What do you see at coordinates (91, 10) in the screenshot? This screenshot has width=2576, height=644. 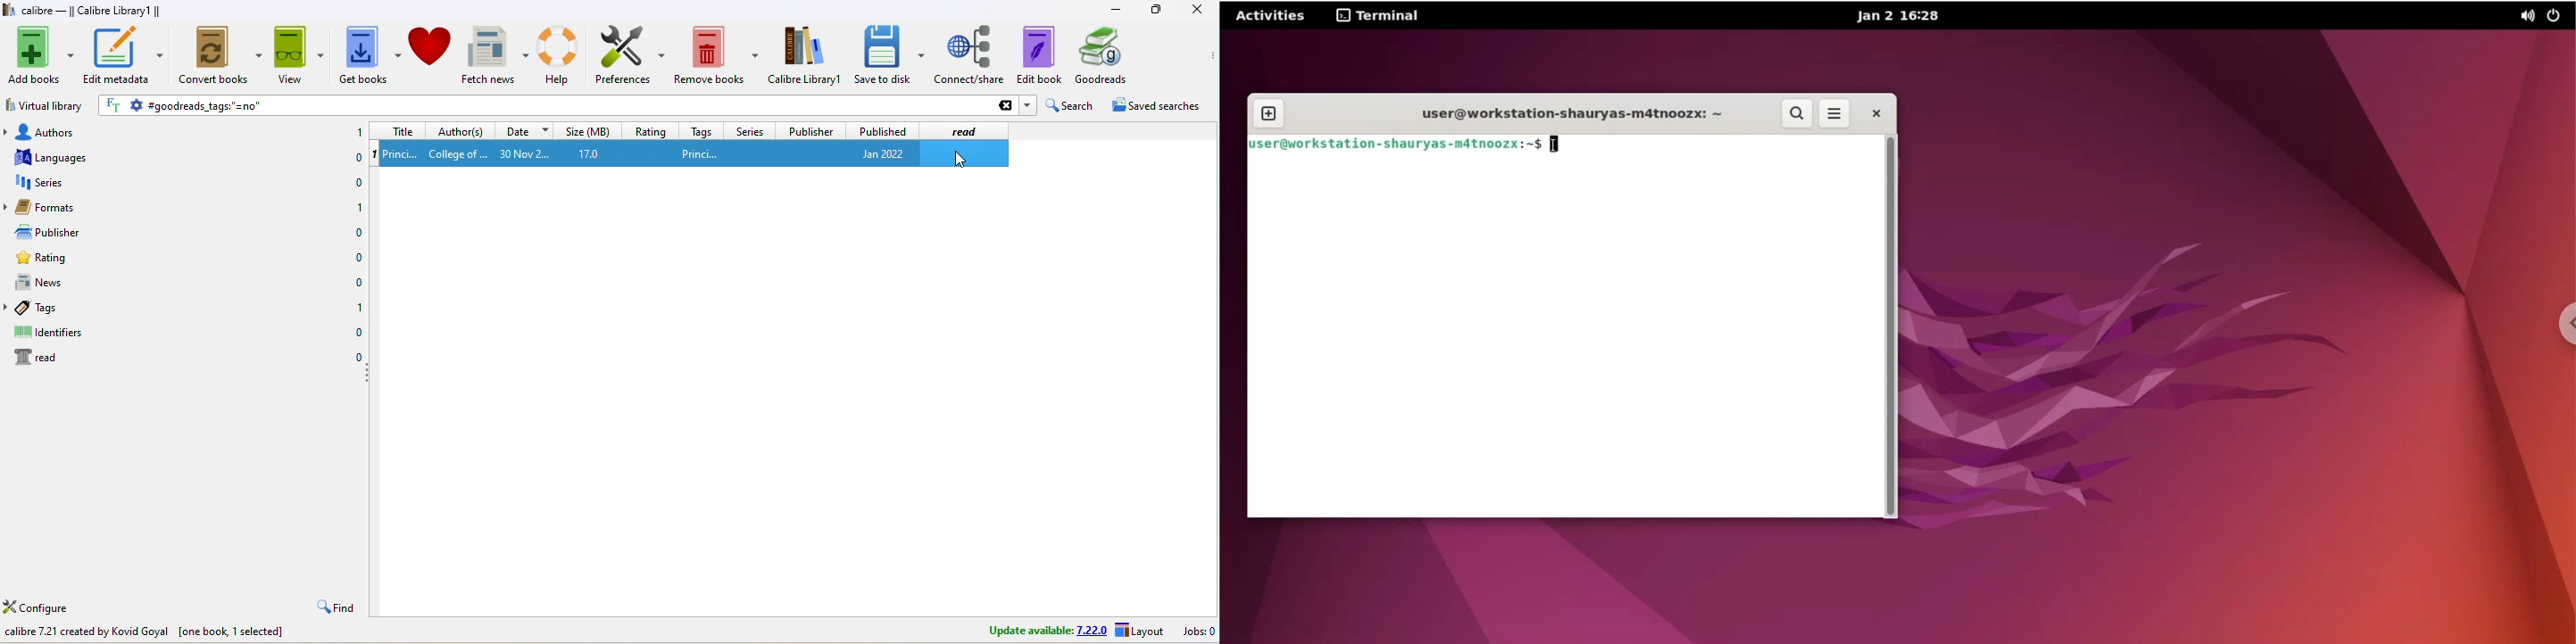 I see `calibre - || Calibre Library1 ||` at bounding box center [91, 10].